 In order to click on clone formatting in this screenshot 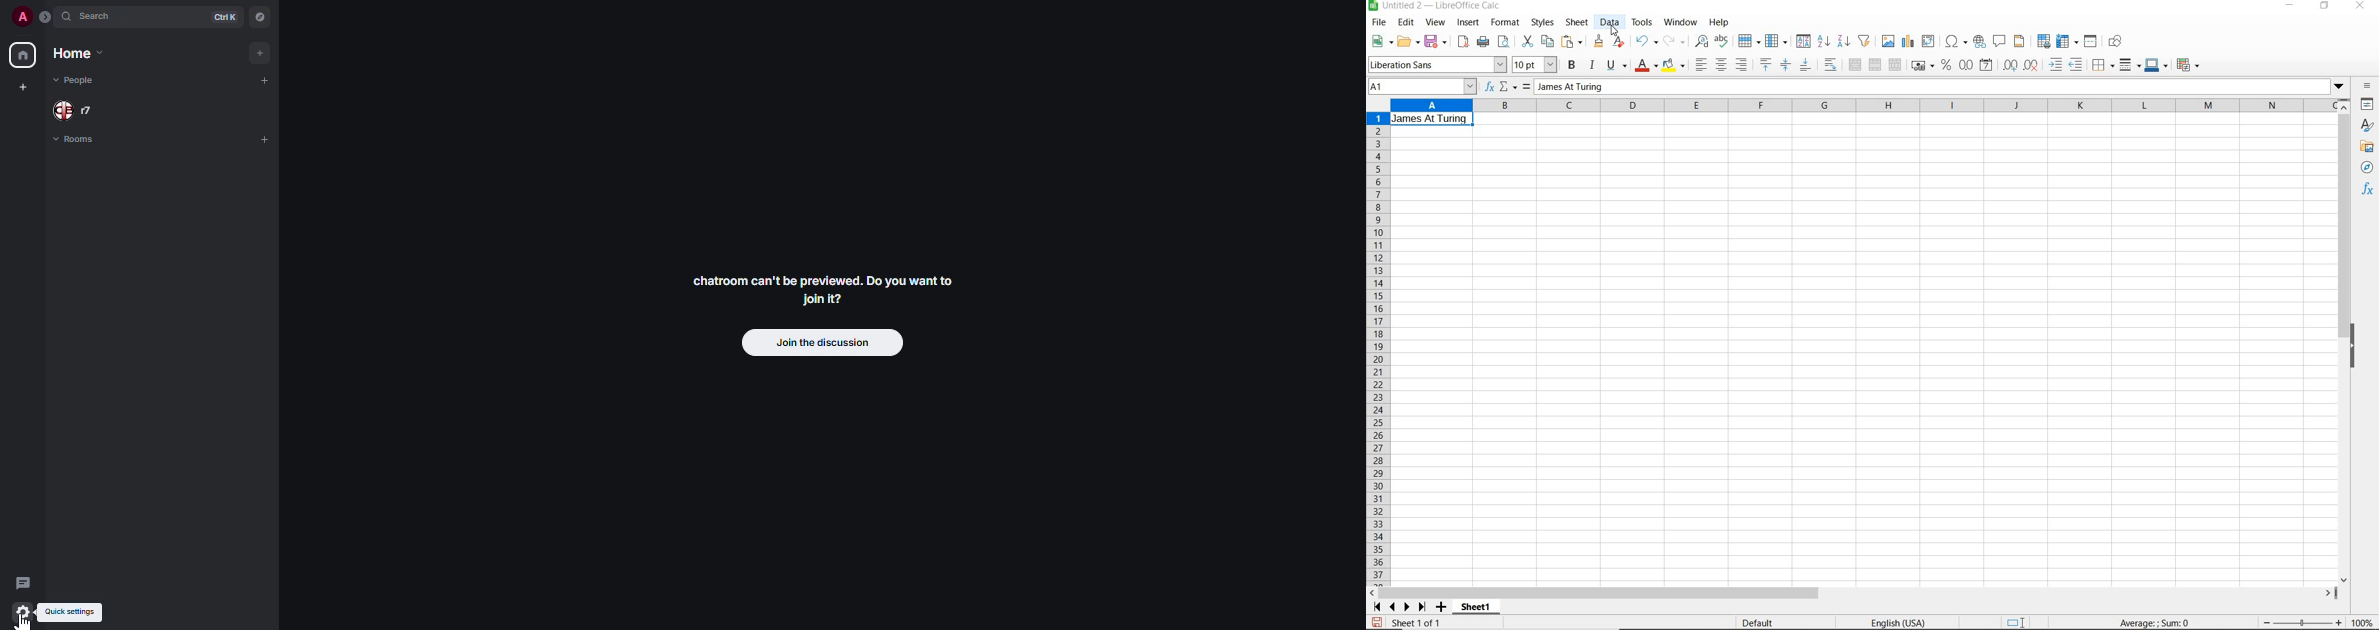, I will do `click(1598, 42)`.